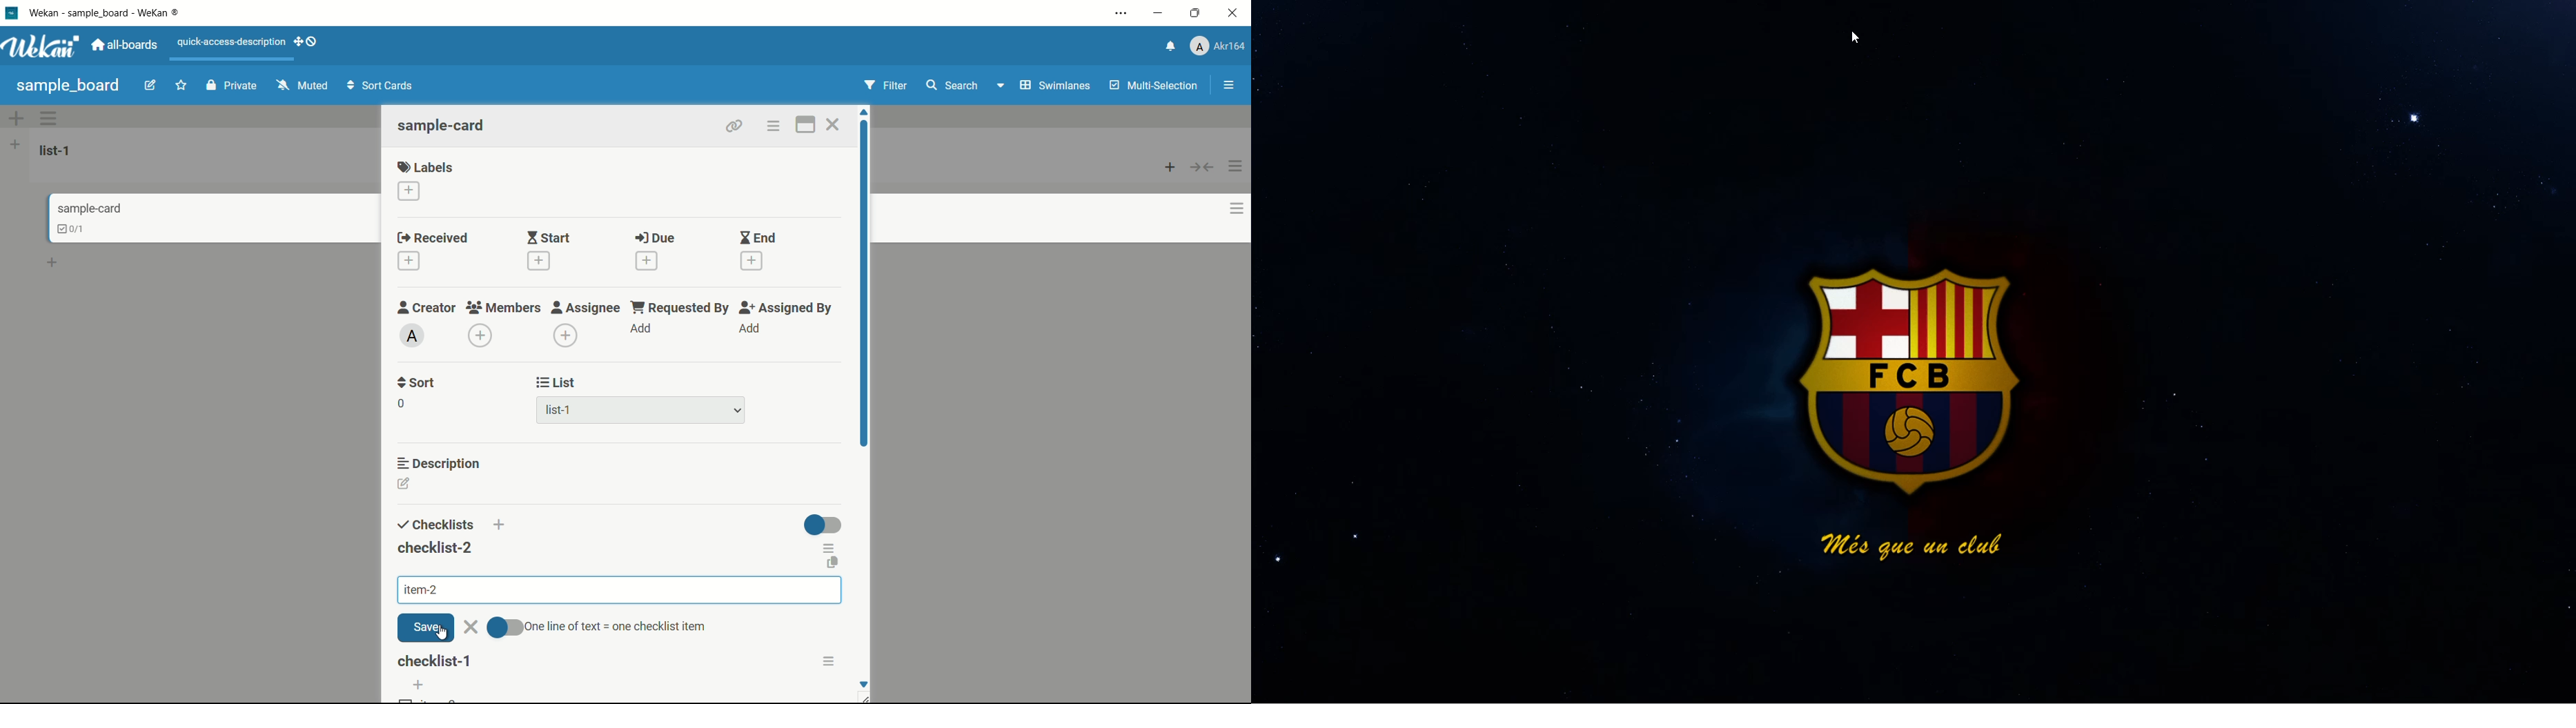 The width and height of the screenshot is (2576, 728). I want to click on add members, so click(482, 337).